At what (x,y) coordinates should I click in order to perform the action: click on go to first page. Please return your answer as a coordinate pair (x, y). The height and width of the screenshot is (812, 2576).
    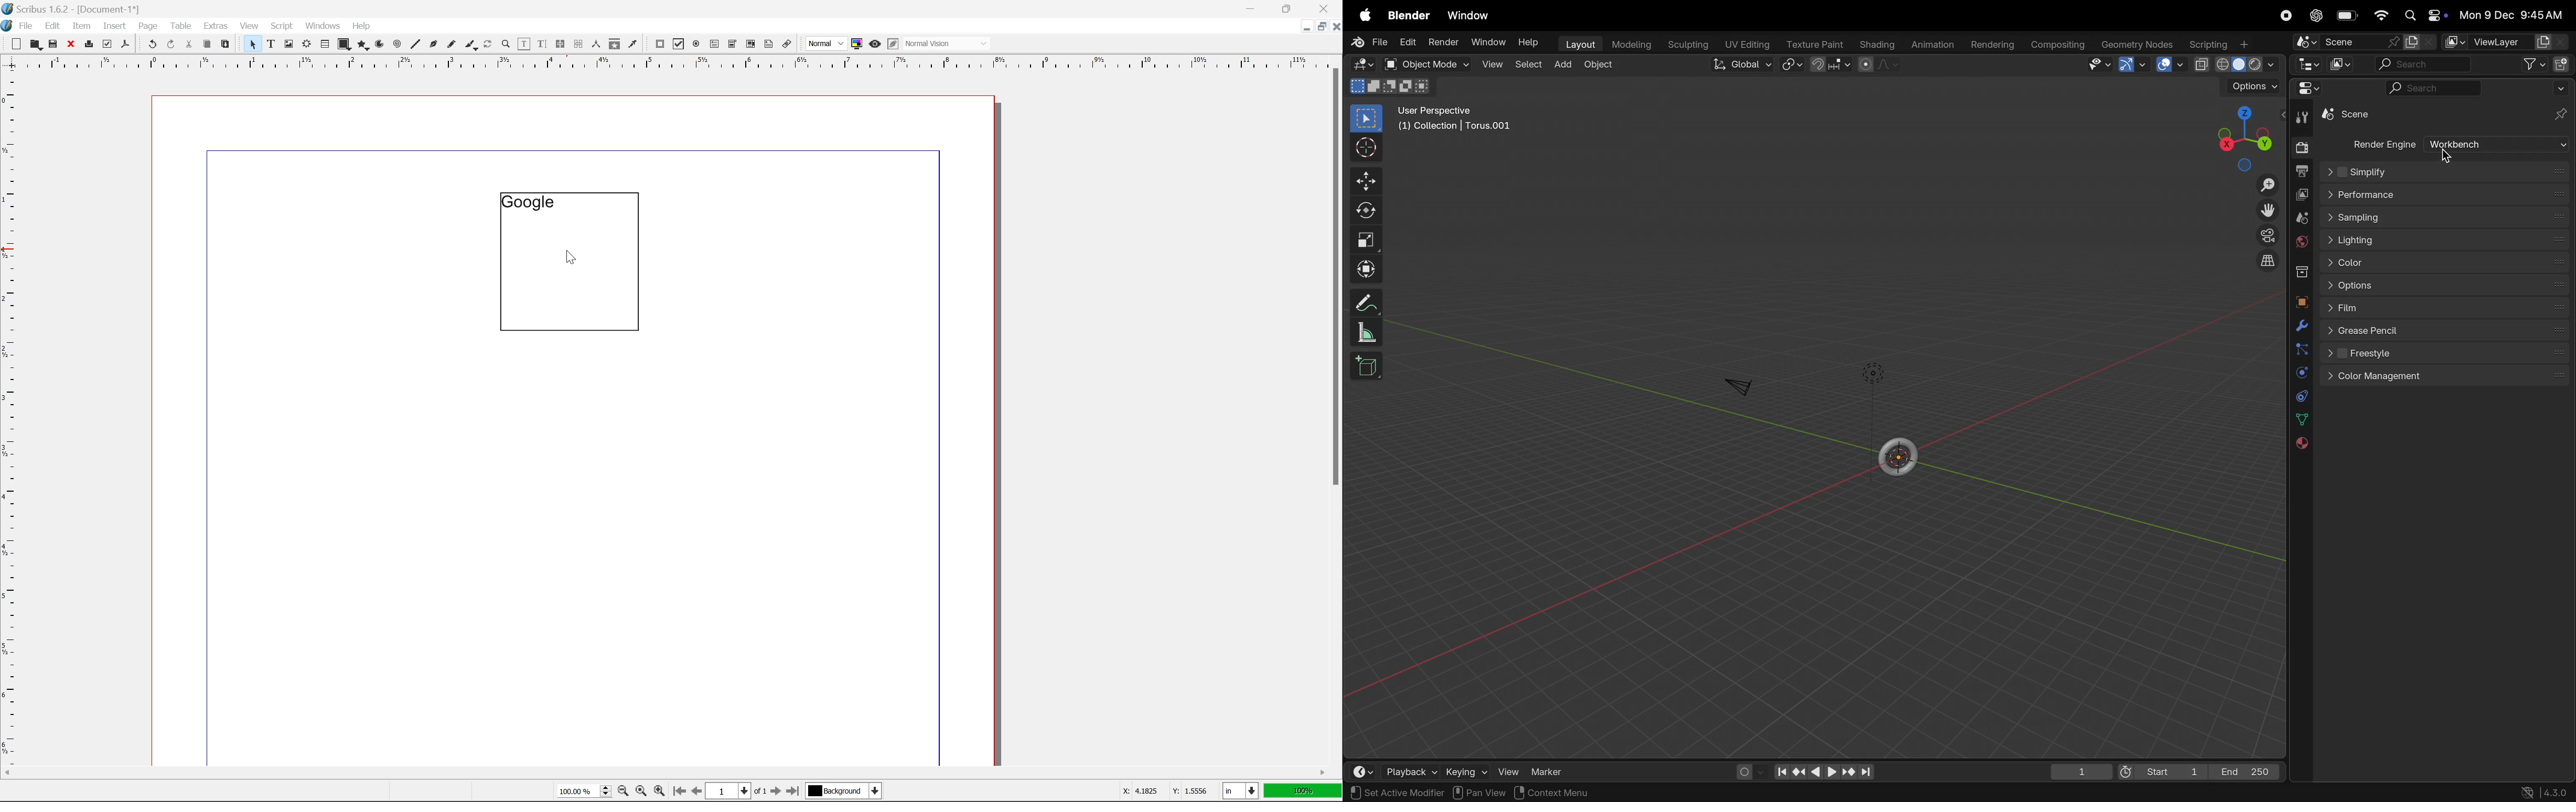
    Looking at the image, I should click on (677, 791).